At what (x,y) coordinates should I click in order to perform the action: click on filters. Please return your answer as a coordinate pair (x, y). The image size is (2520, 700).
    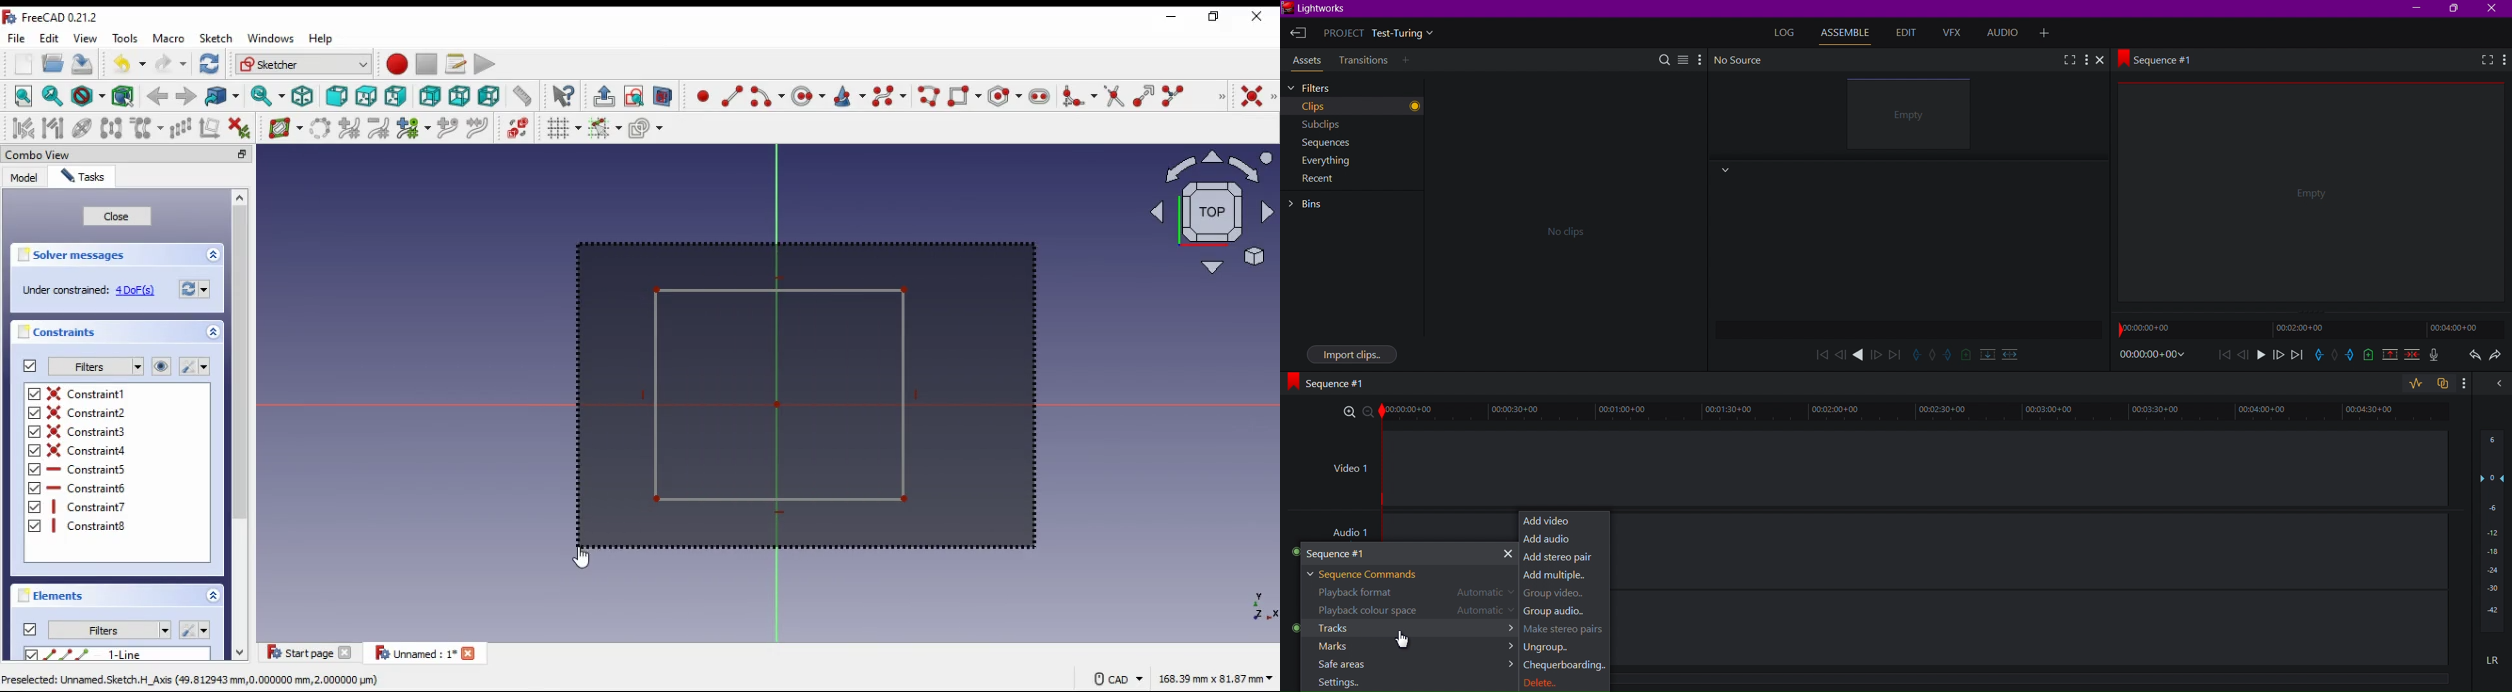
    Looking at the image, I should click on (109, 630).